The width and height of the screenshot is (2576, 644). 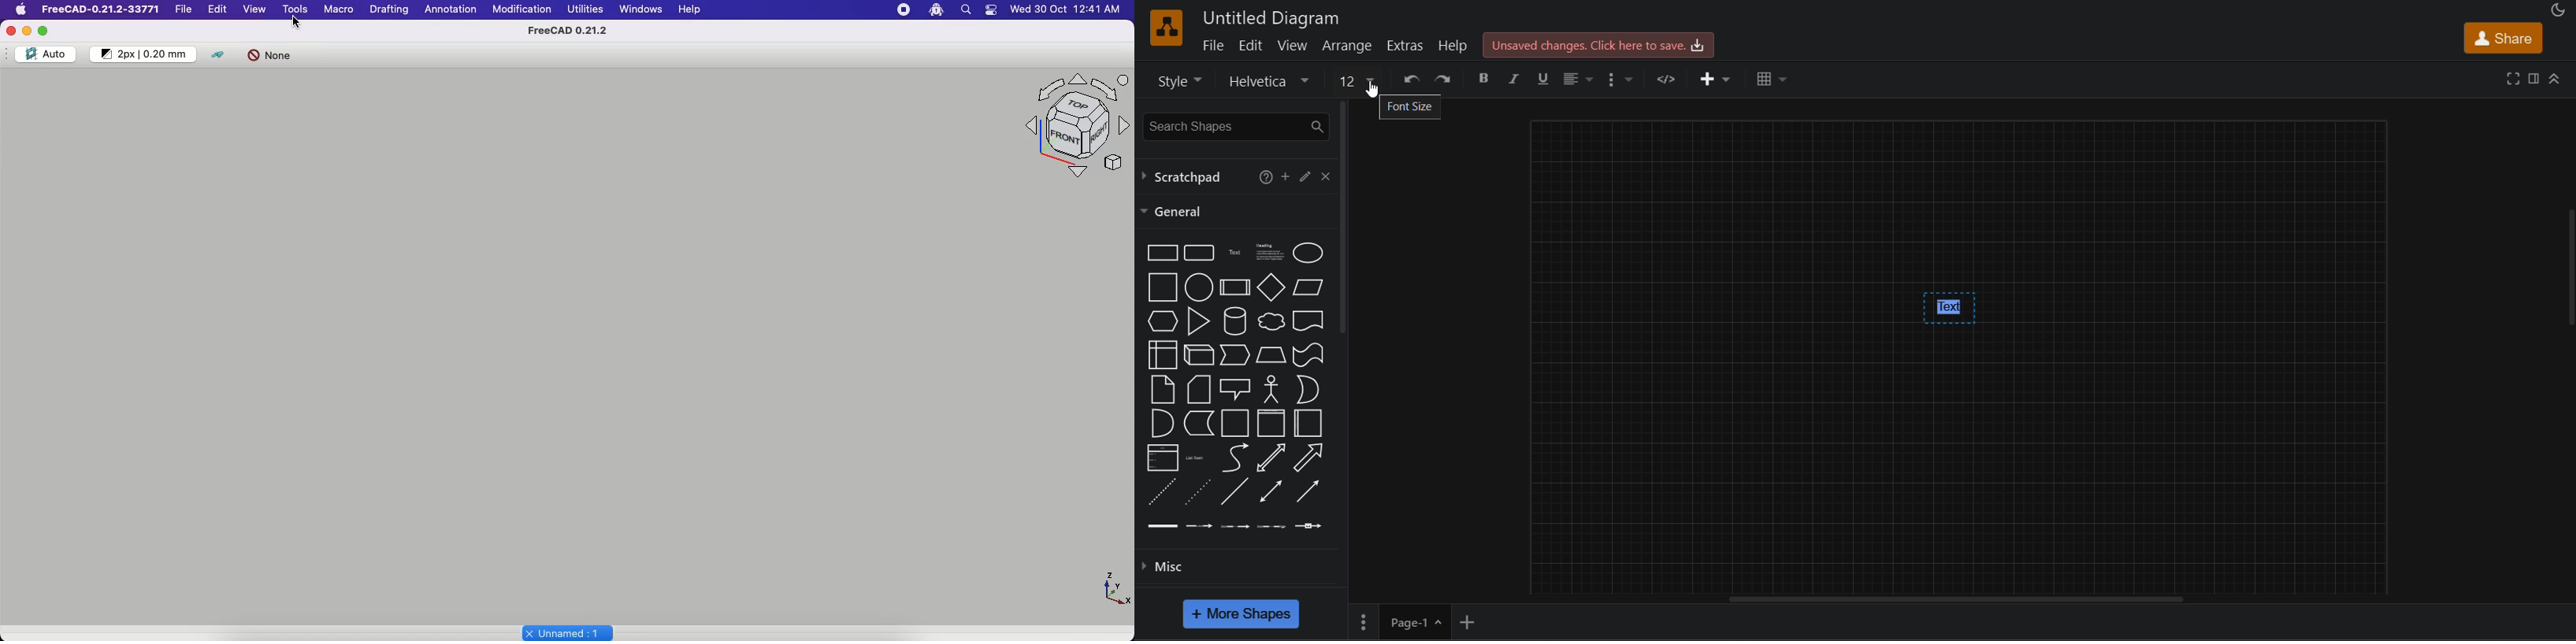 I want to click on Record, so click(x=901, y=10).